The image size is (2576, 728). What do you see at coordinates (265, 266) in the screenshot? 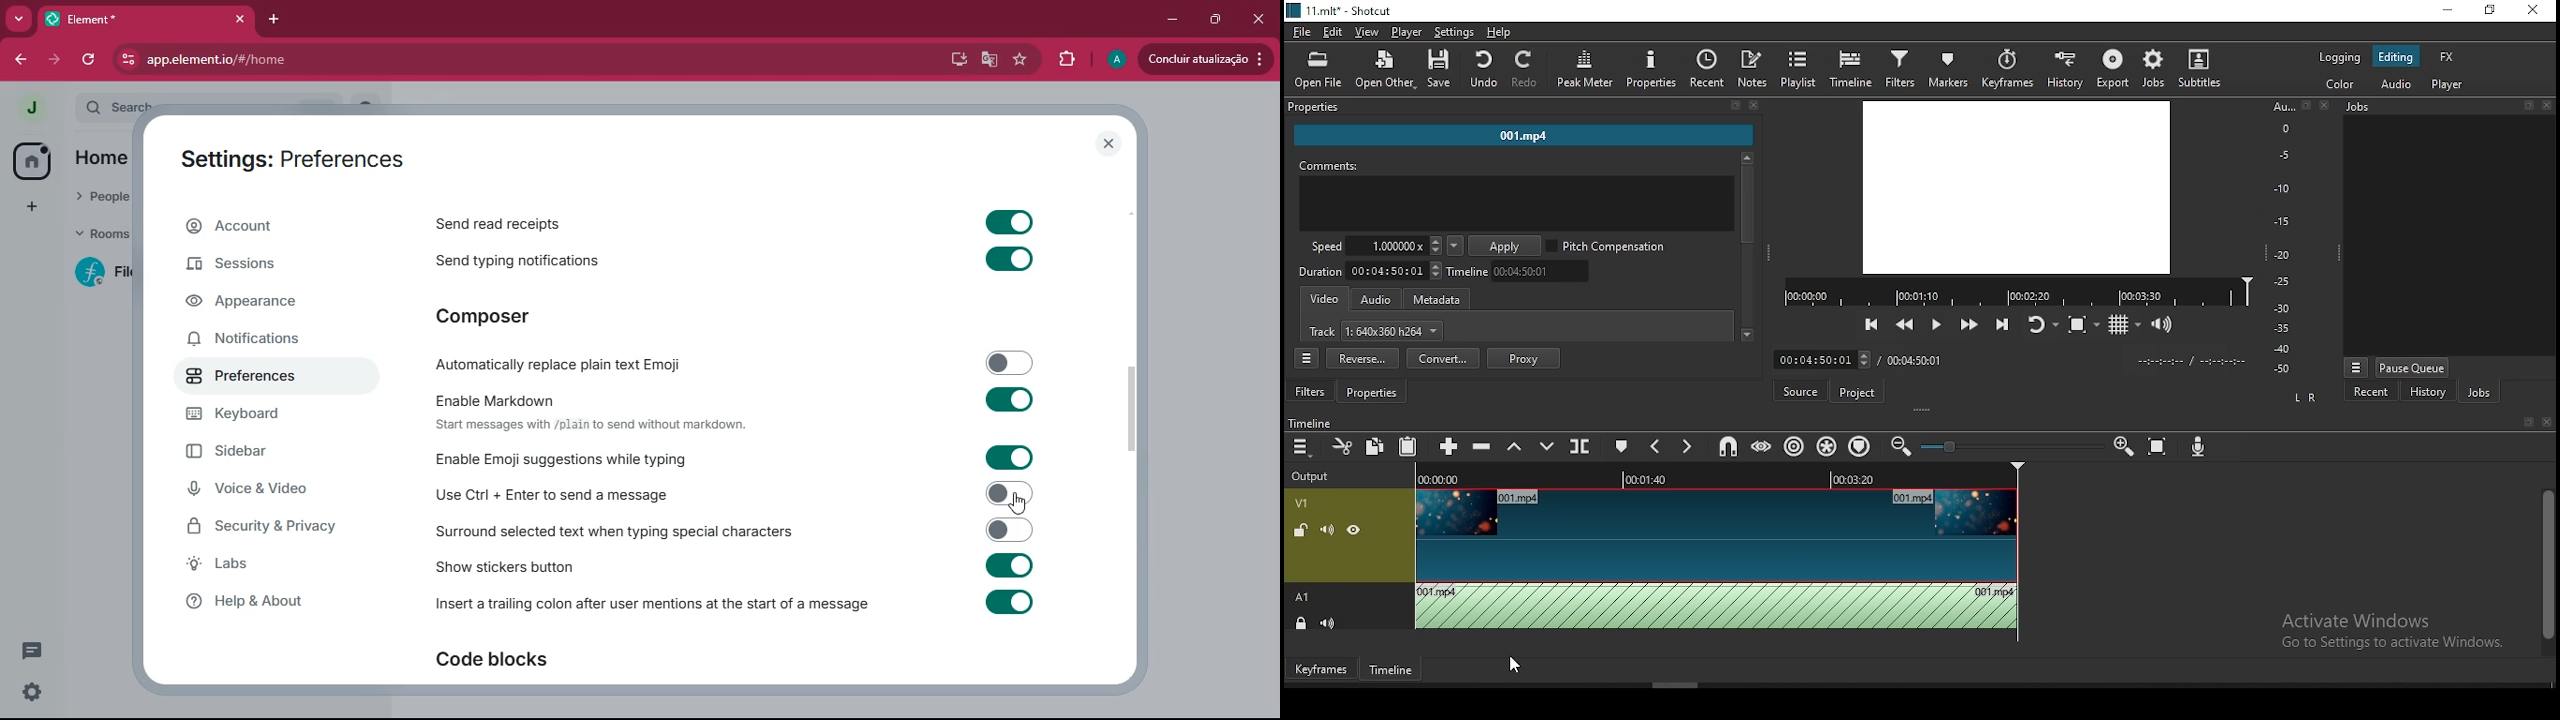
I see `sessions` at bounding box center [265, 266].